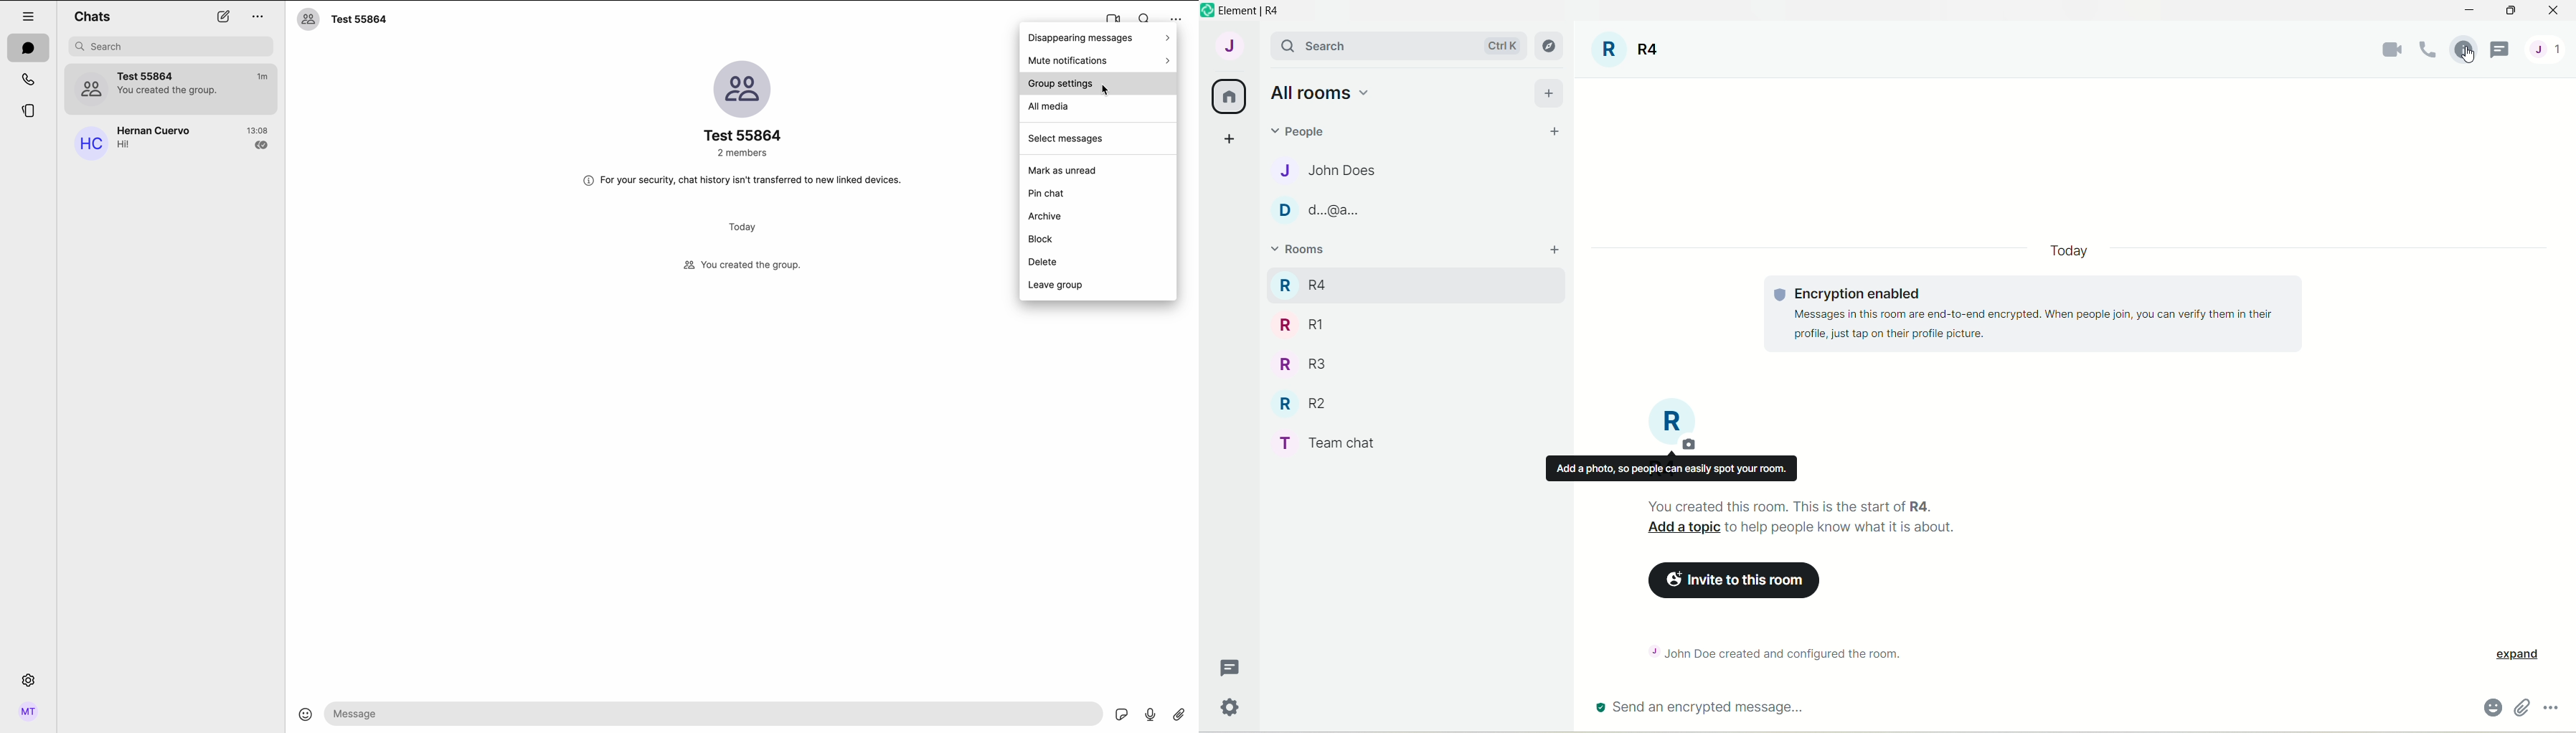 This screenshot has width=2576, height=756. Describe the element at coordinates (1557, 250) in the screenshot. I see `add` at that location.